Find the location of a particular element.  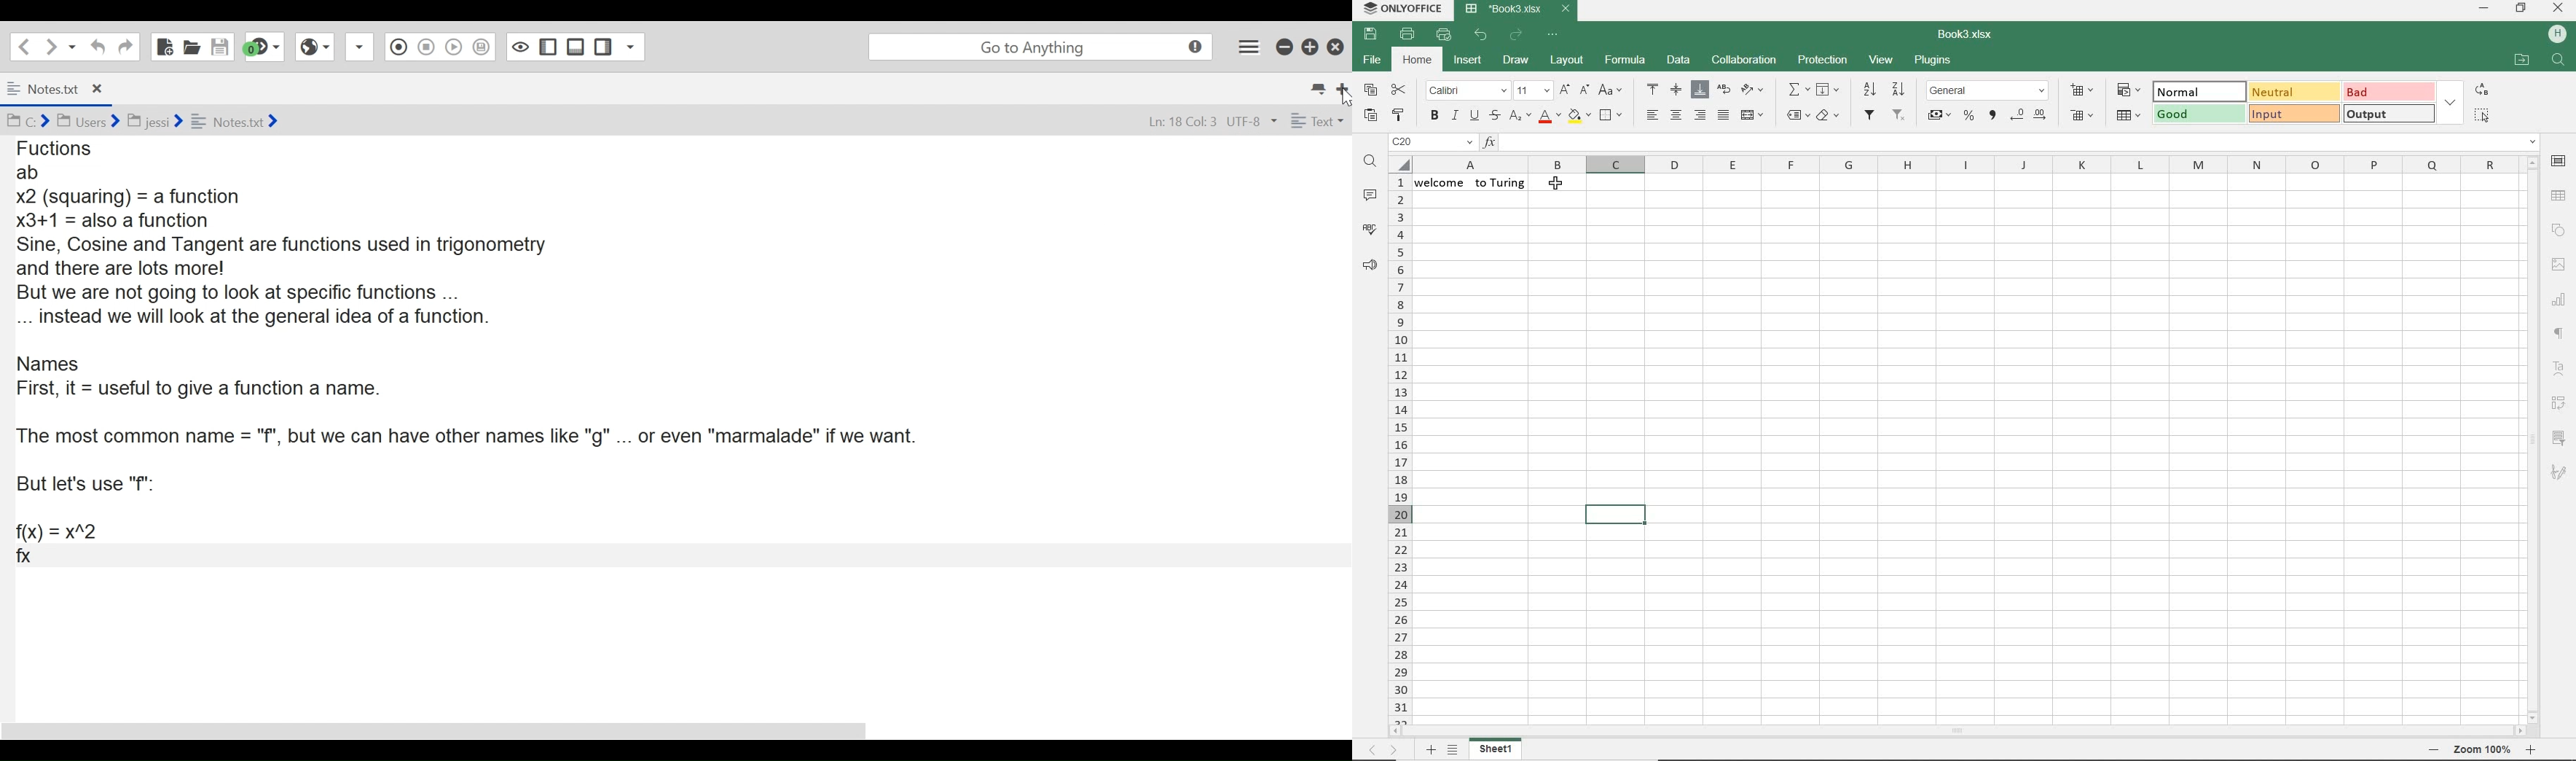

image is located at coordinates (2559, 267).